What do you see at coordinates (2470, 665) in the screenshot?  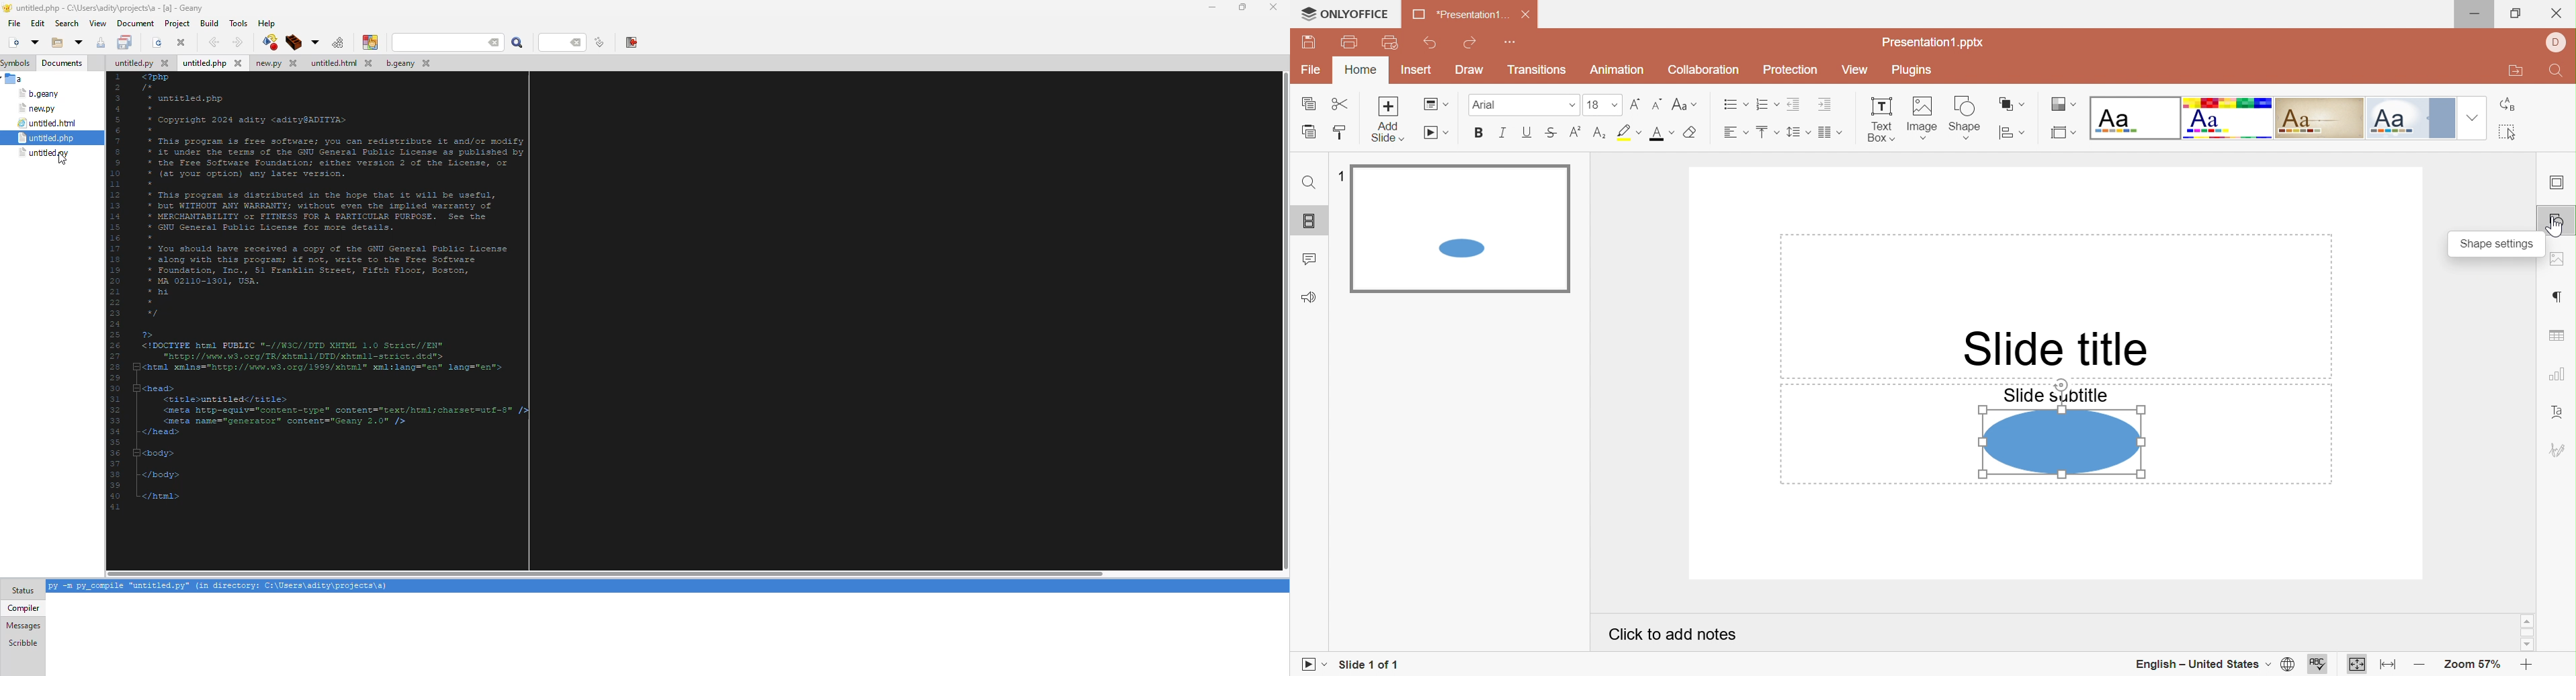 I see `Zoom 67%` at bounding box center [2470, 665].